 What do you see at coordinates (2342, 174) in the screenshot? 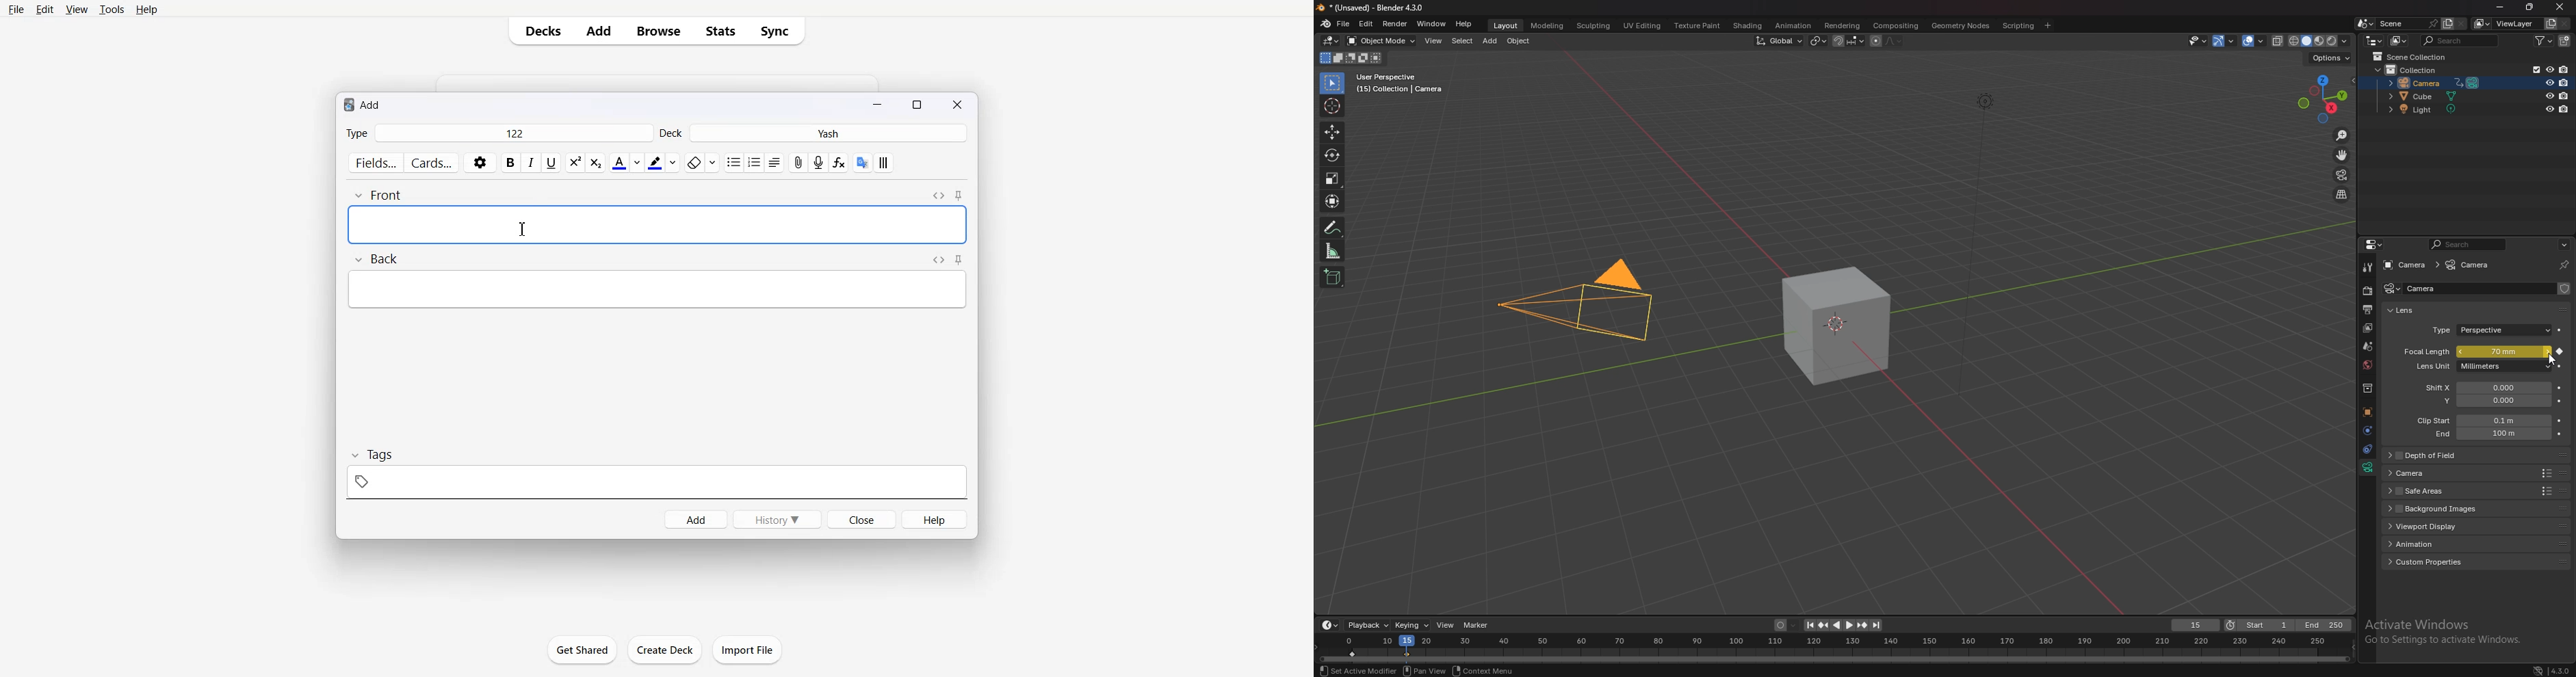
I see `camera view` at bounding box center [2342, 174].